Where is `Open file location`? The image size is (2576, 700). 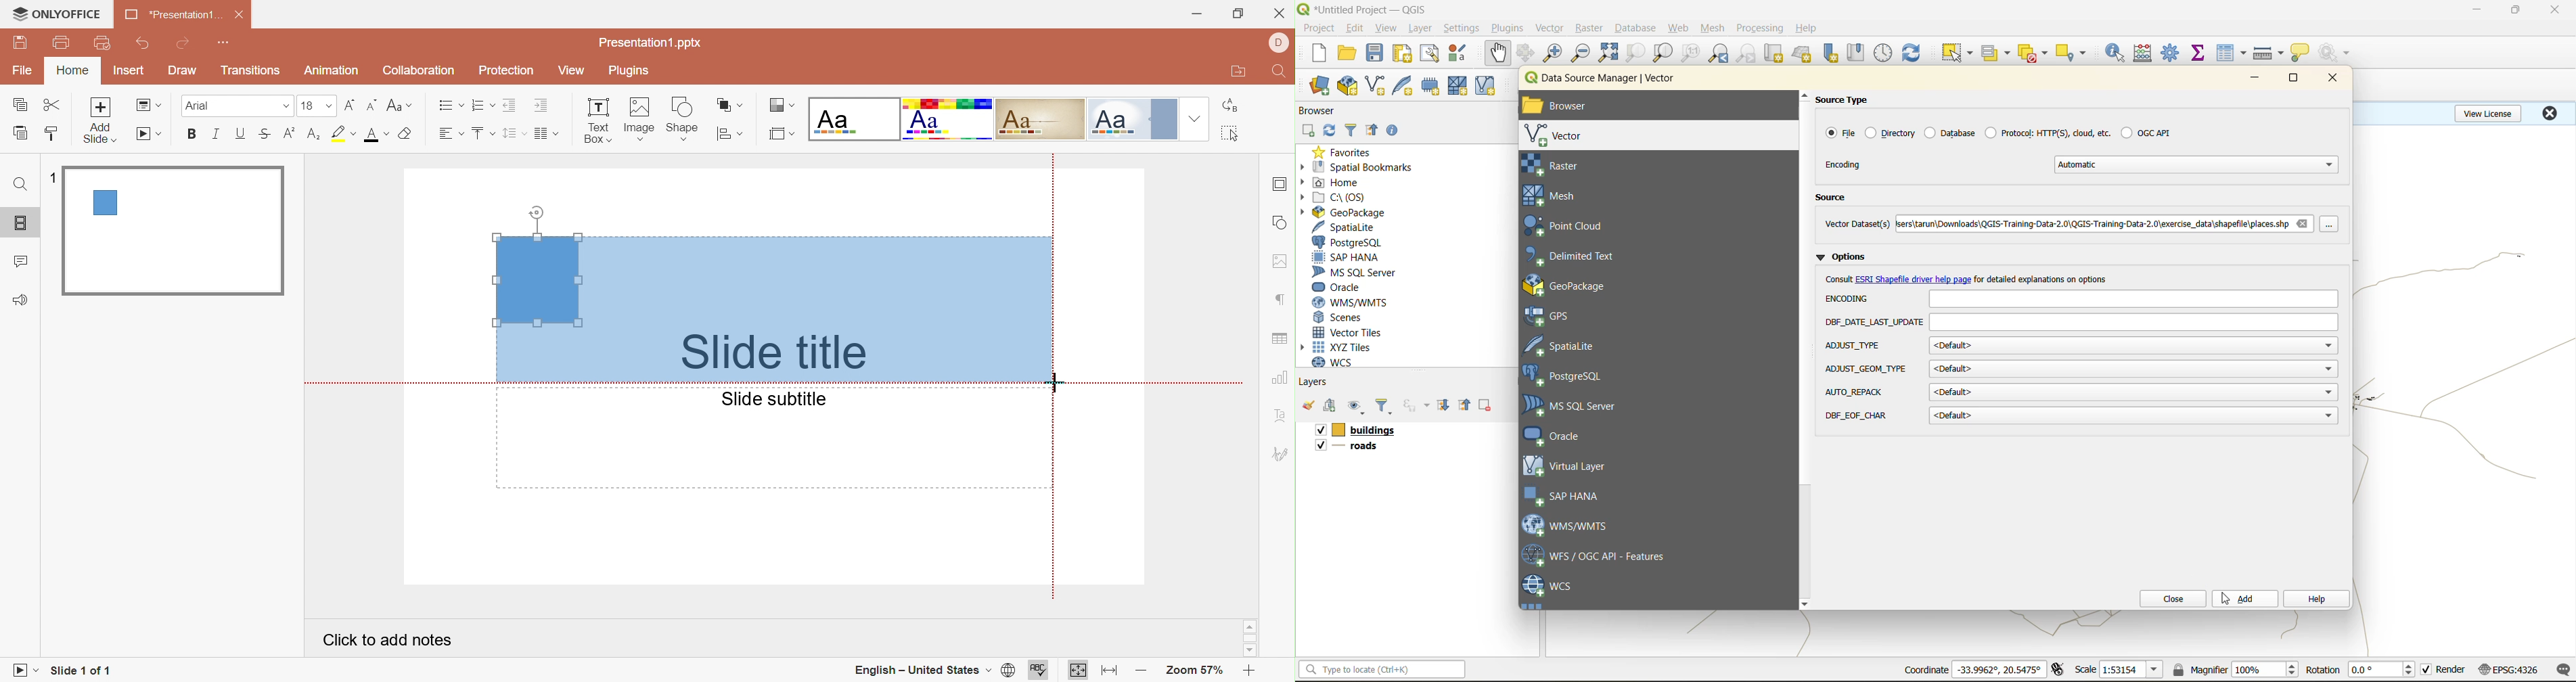 Open file location is located at coordinates (1238, 72).